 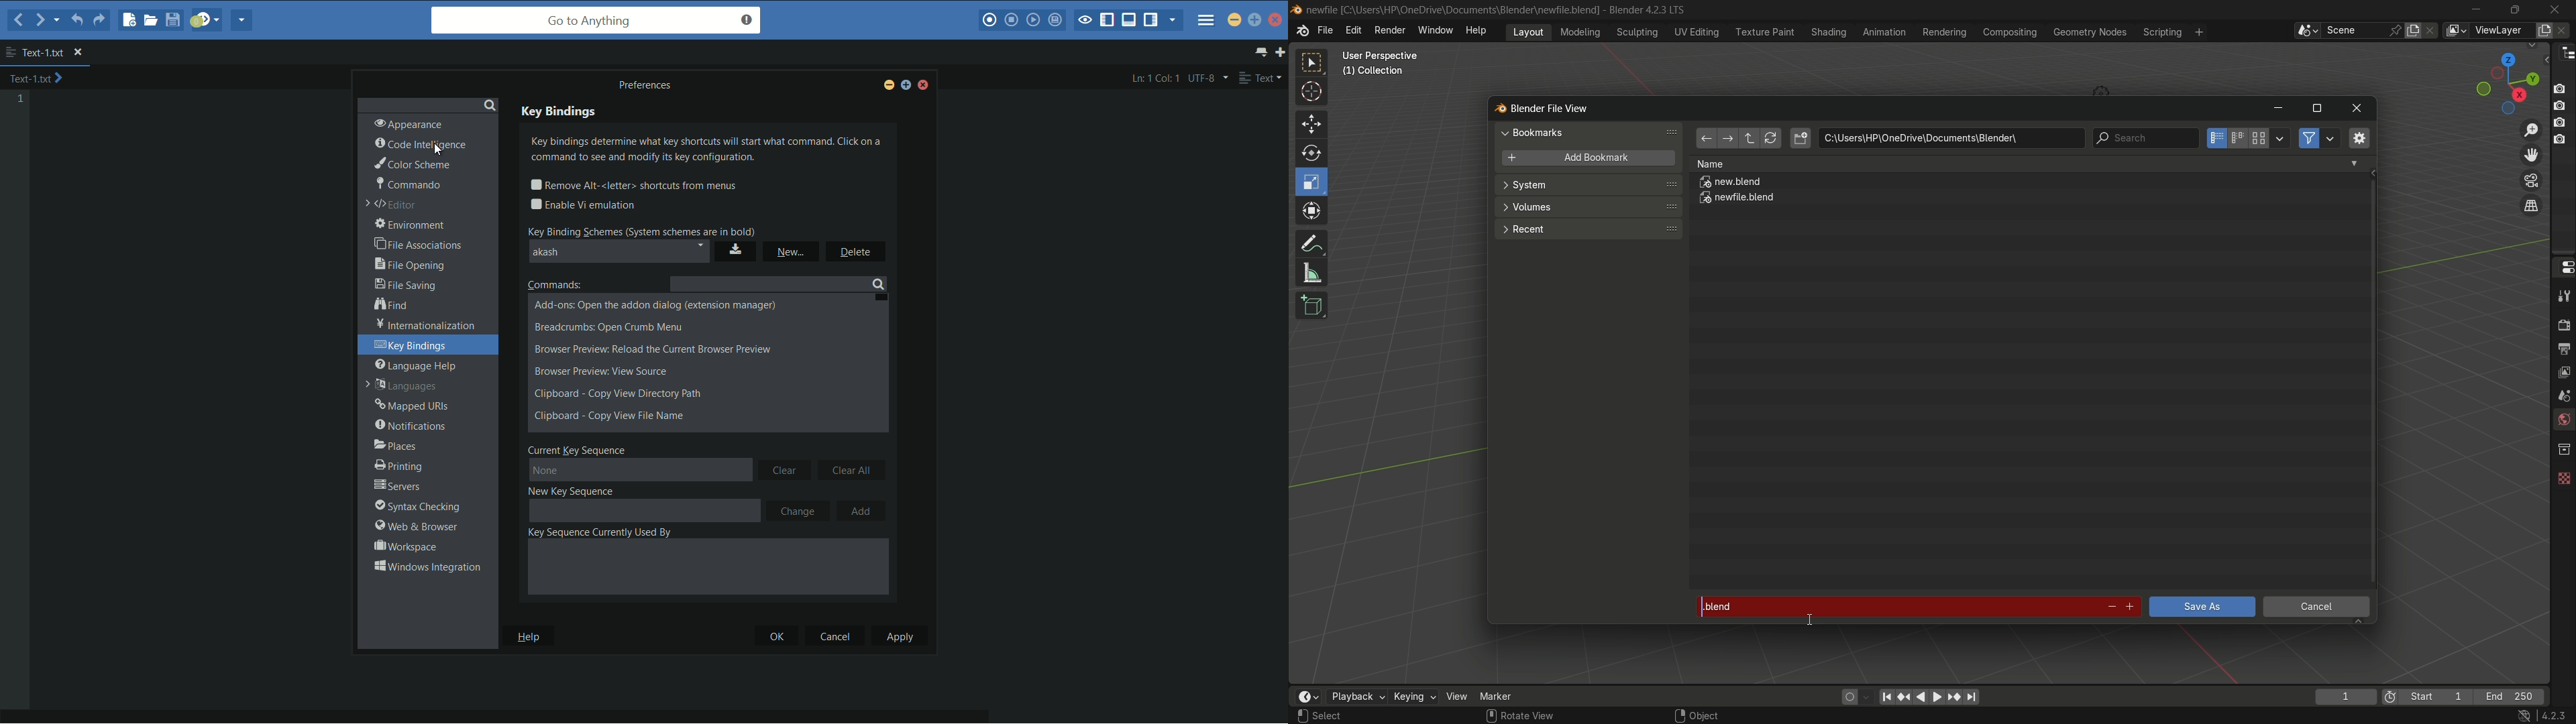 I want to click on .blend, so click(x=1894, y=604).